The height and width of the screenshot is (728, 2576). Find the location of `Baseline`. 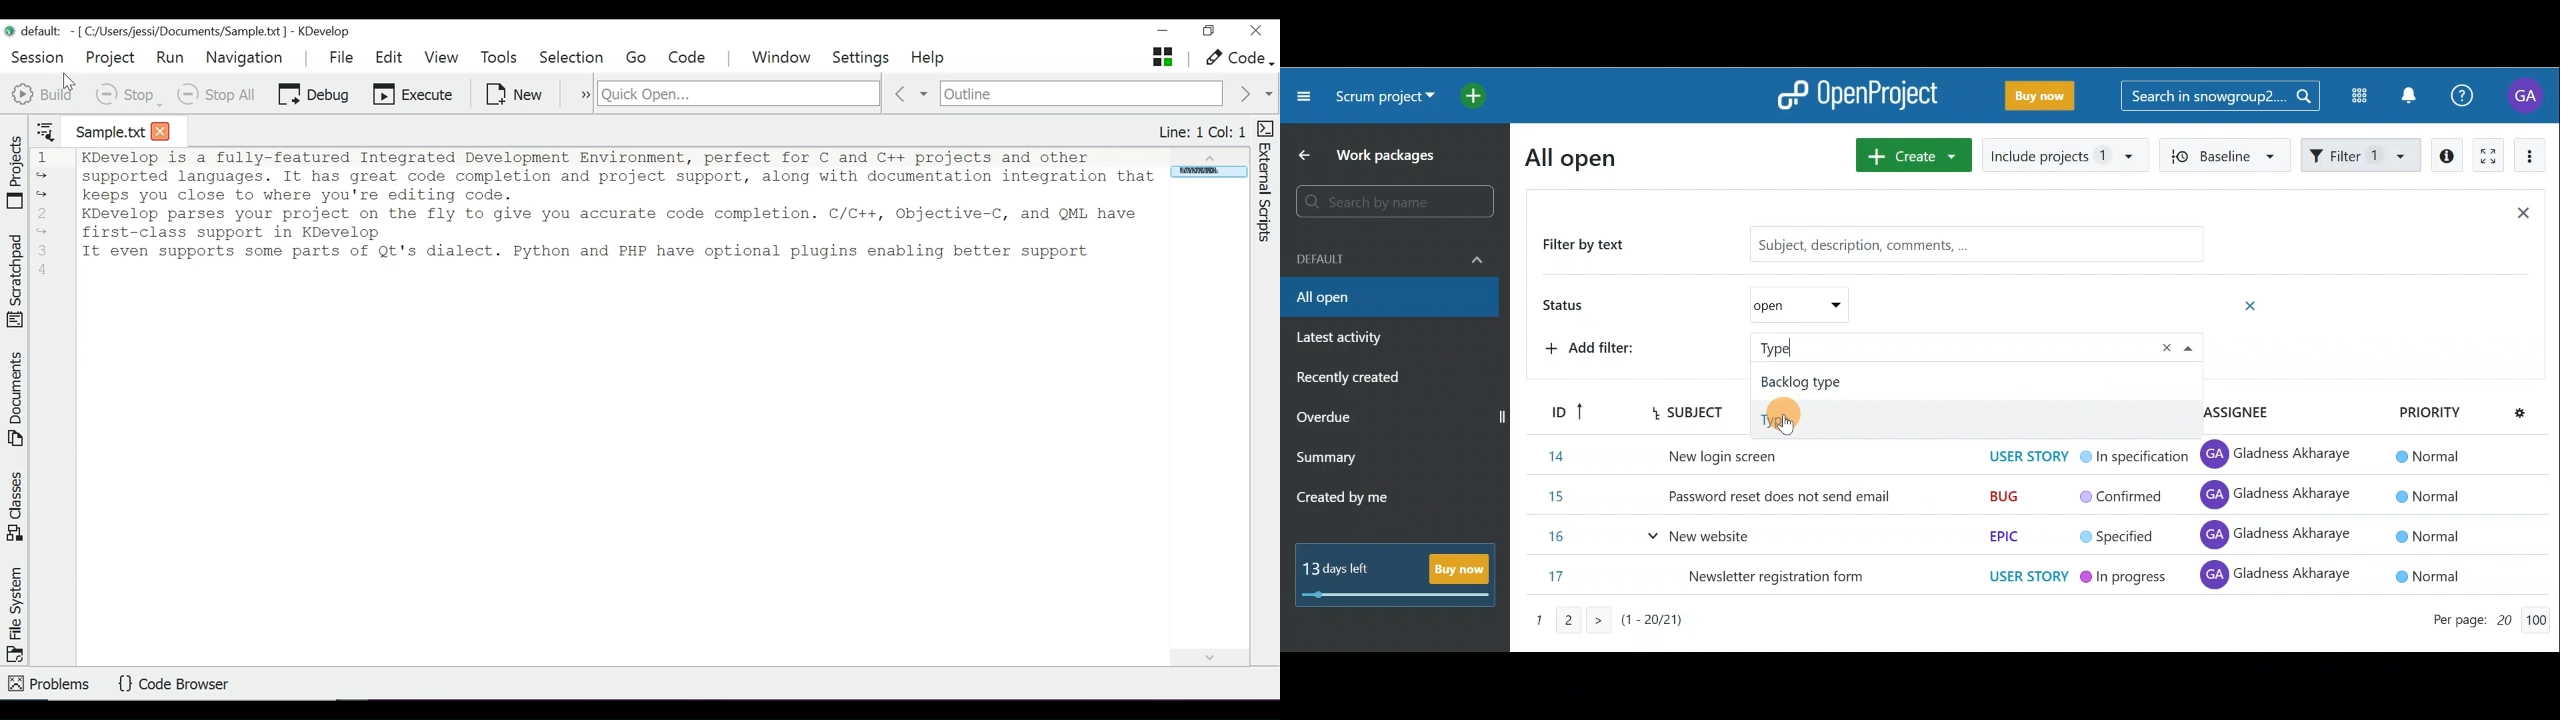

Baseline is located at coordinates (2222, 154).